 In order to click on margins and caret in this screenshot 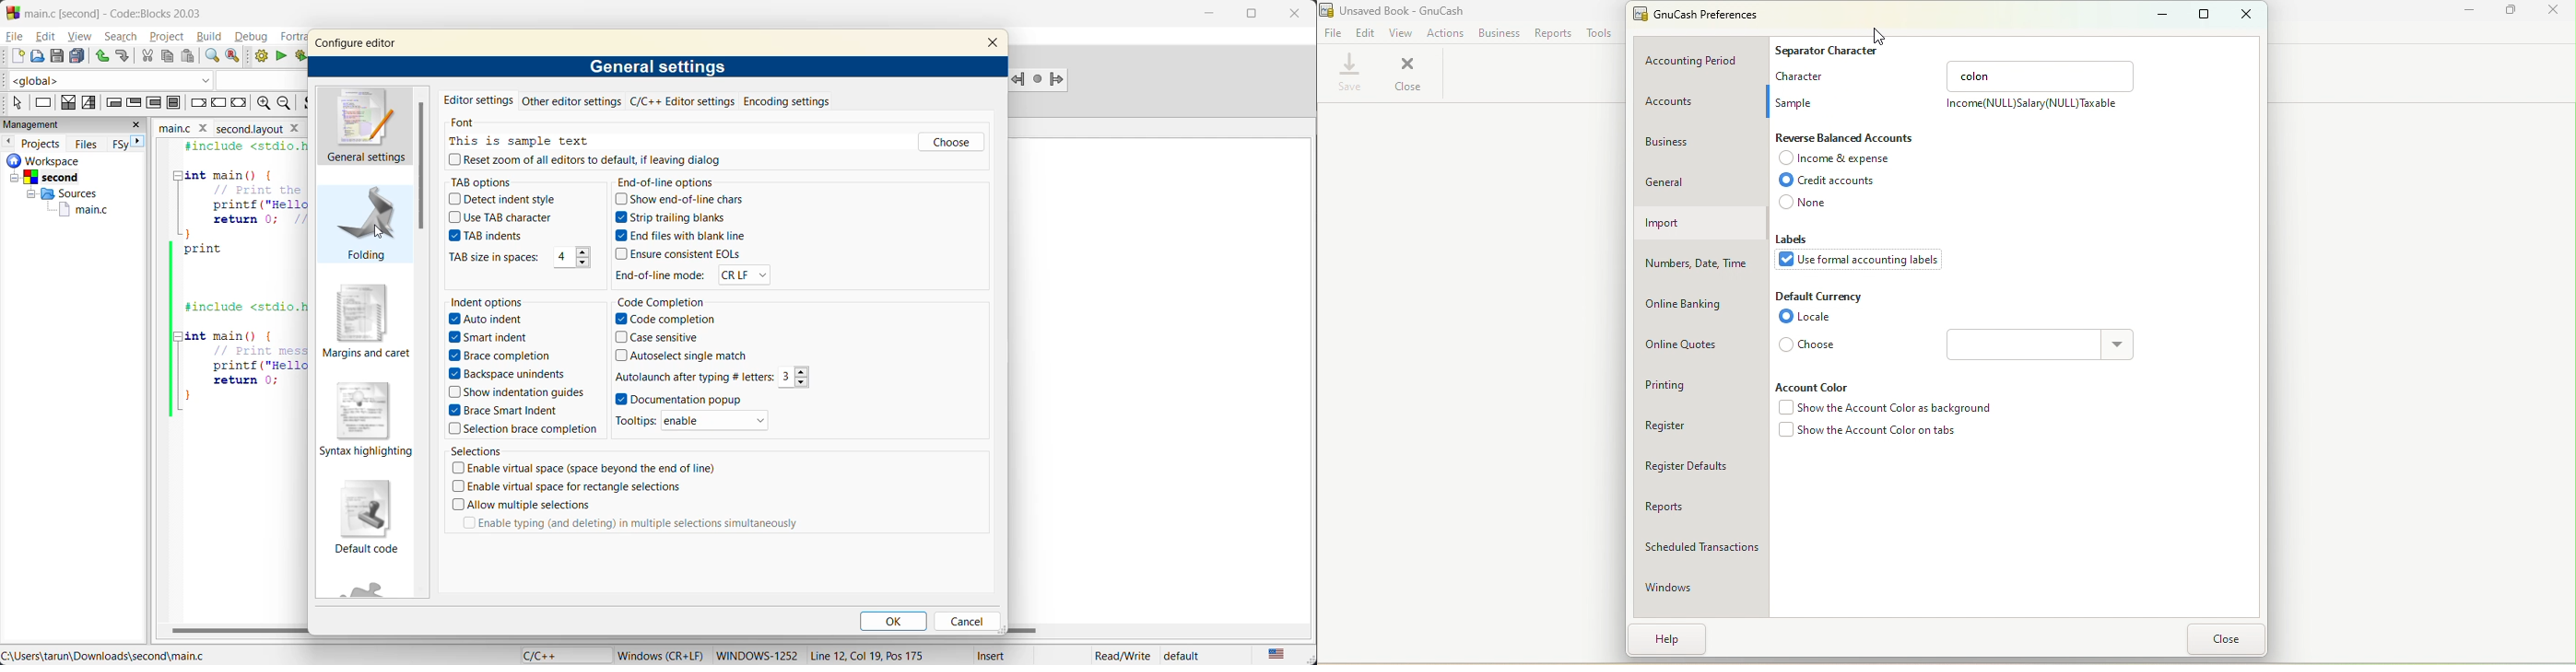, I will do `click(369, 320)`.